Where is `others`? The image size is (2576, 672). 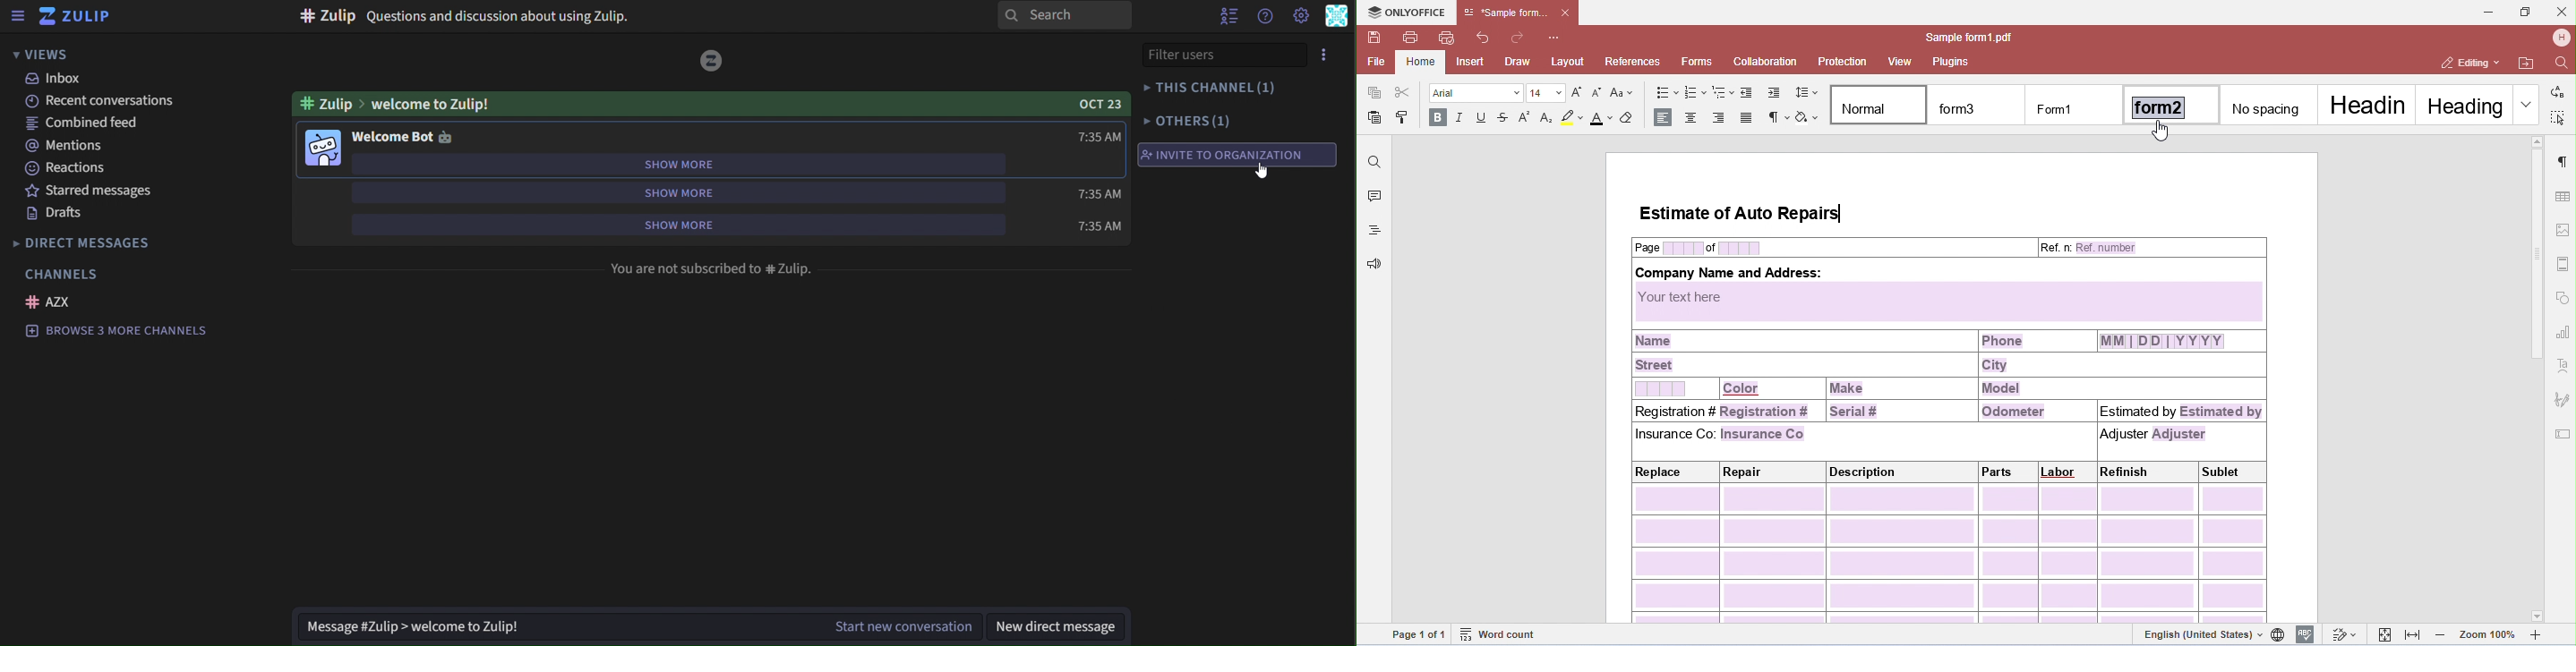
others is located at coordinates (1190, 120).